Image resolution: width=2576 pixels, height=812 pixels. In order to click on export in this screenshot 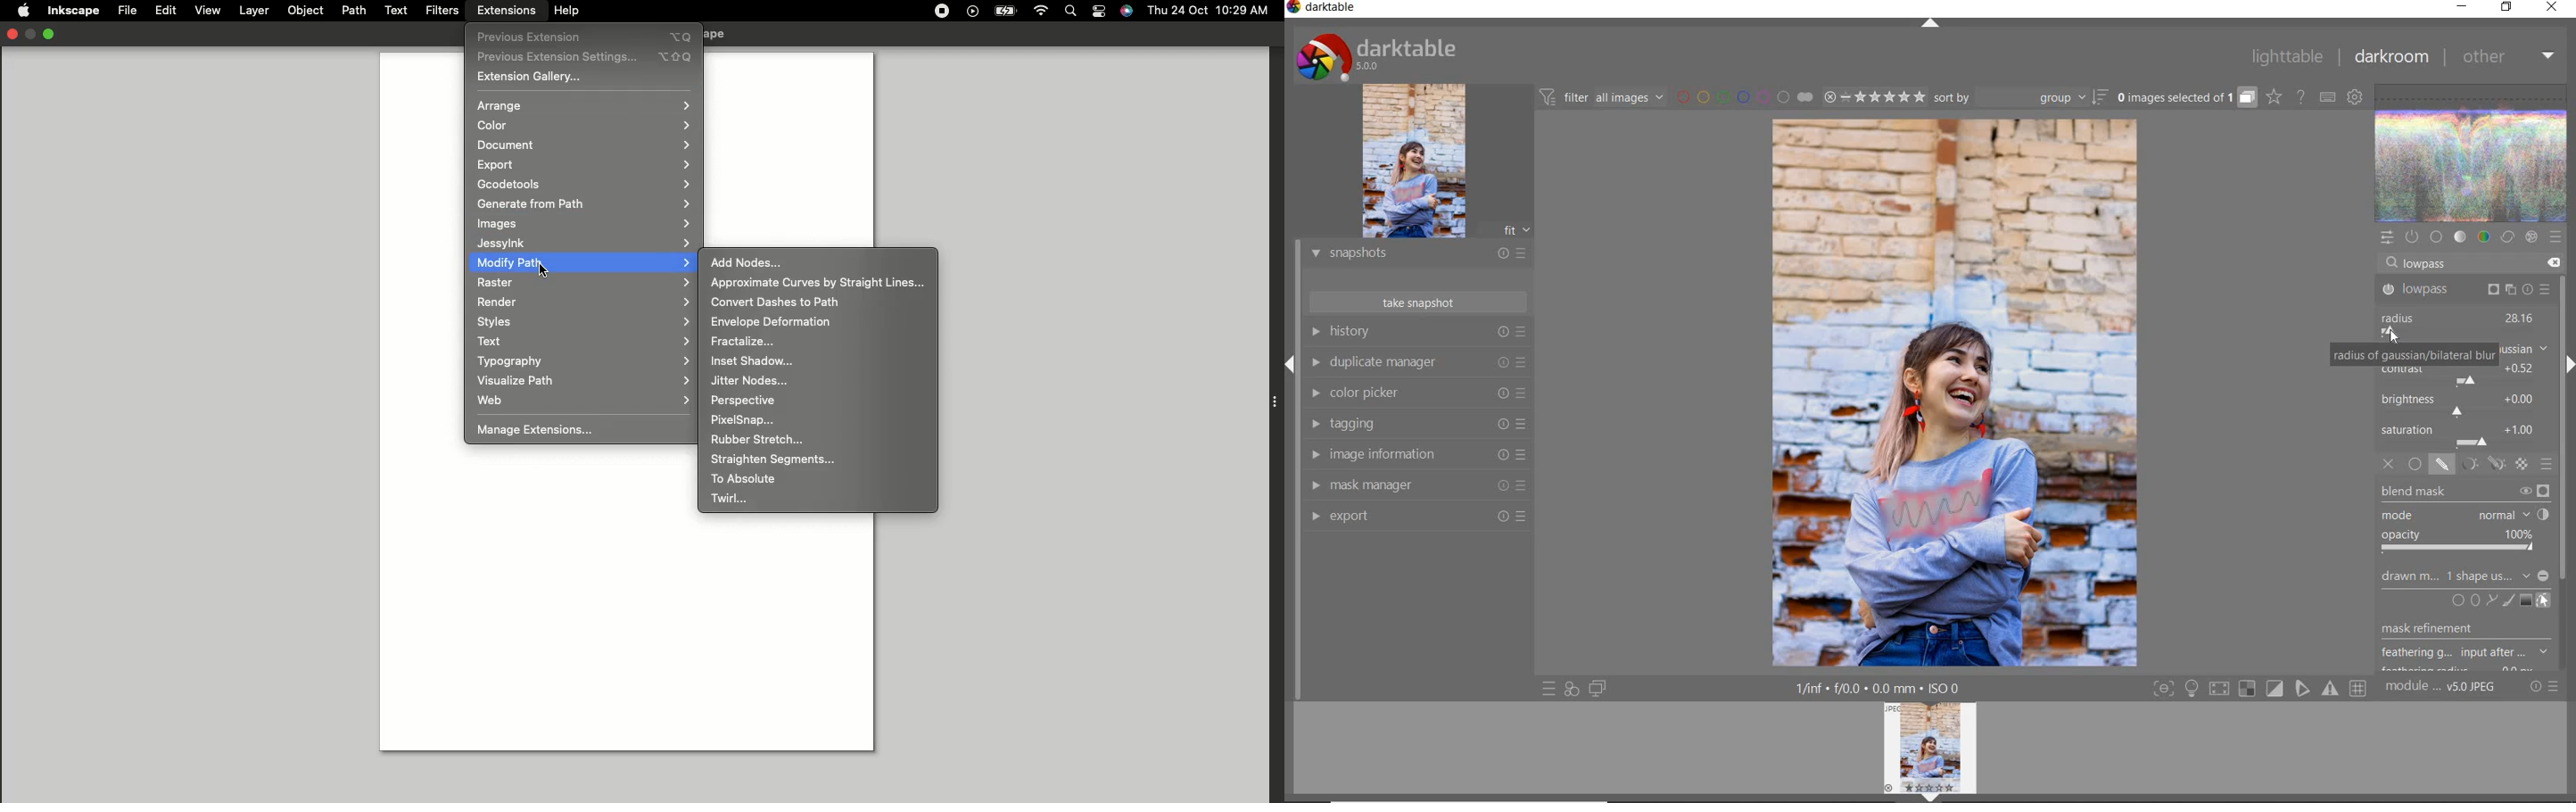, I will do `click(1419, 516)`.